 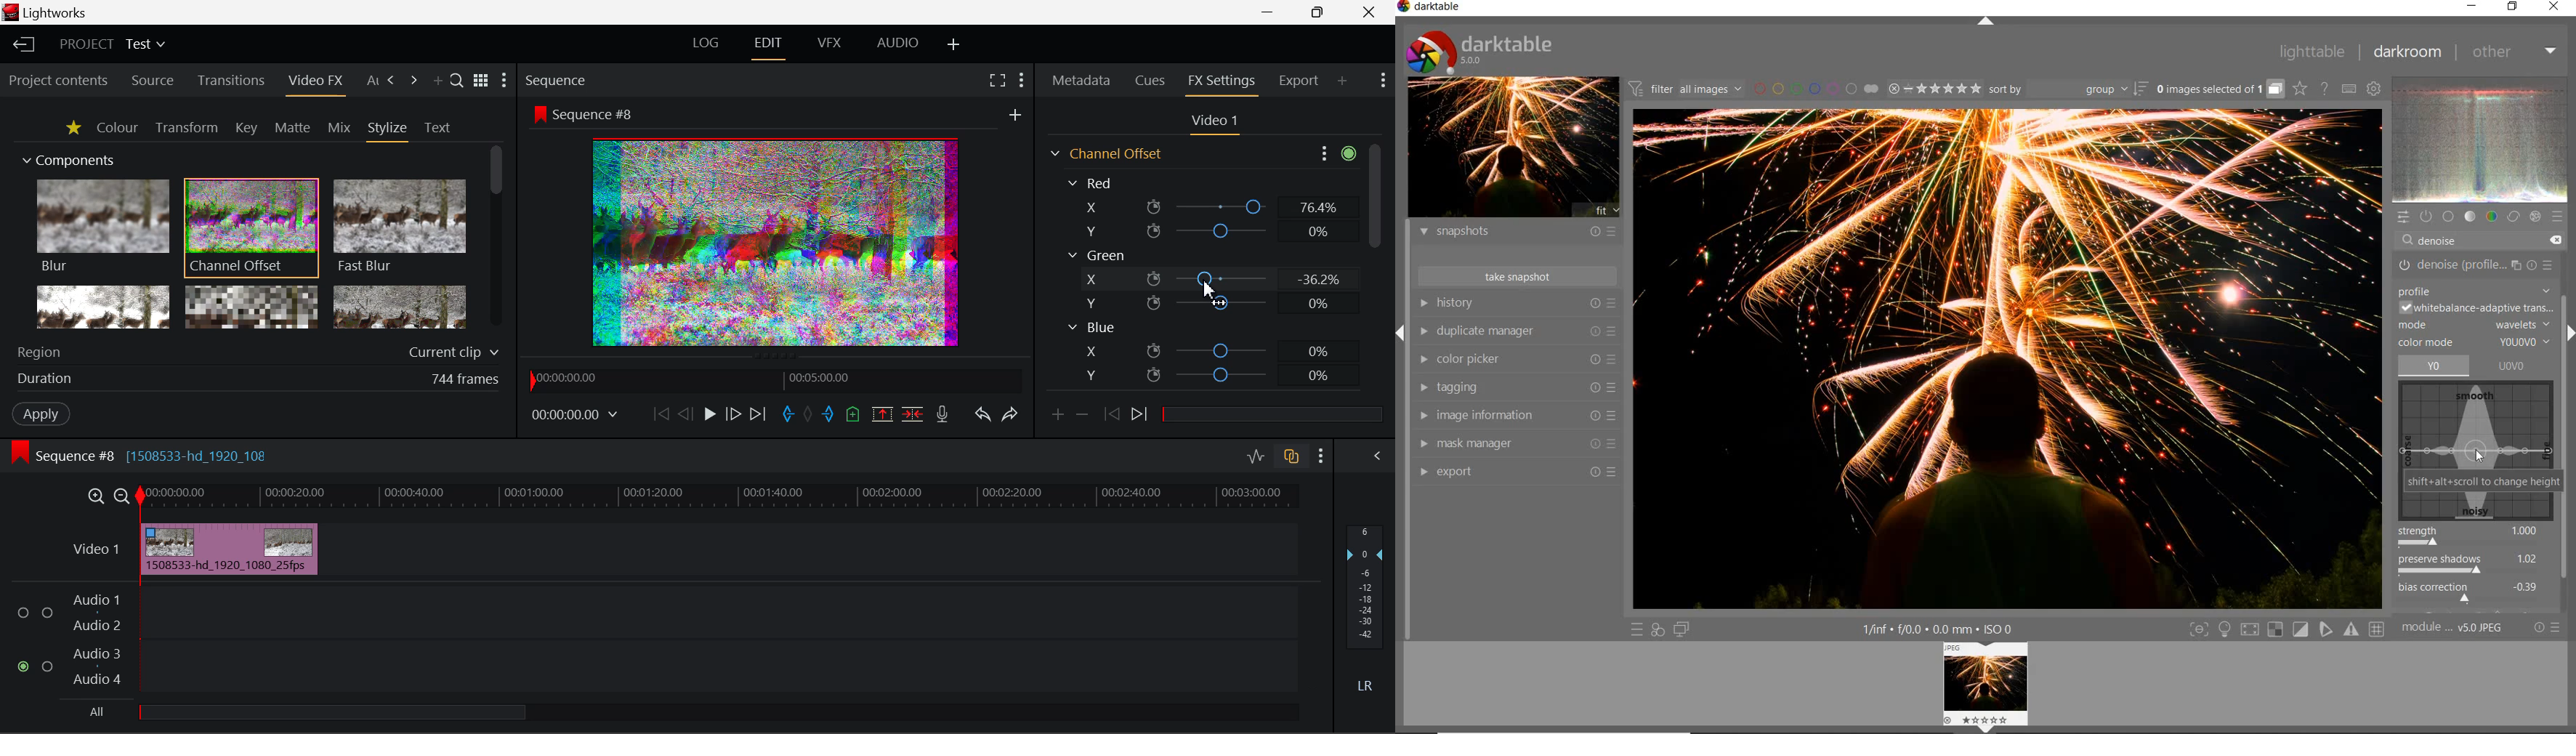 I want to click on CURSOR, so click(x=2478, y=455).